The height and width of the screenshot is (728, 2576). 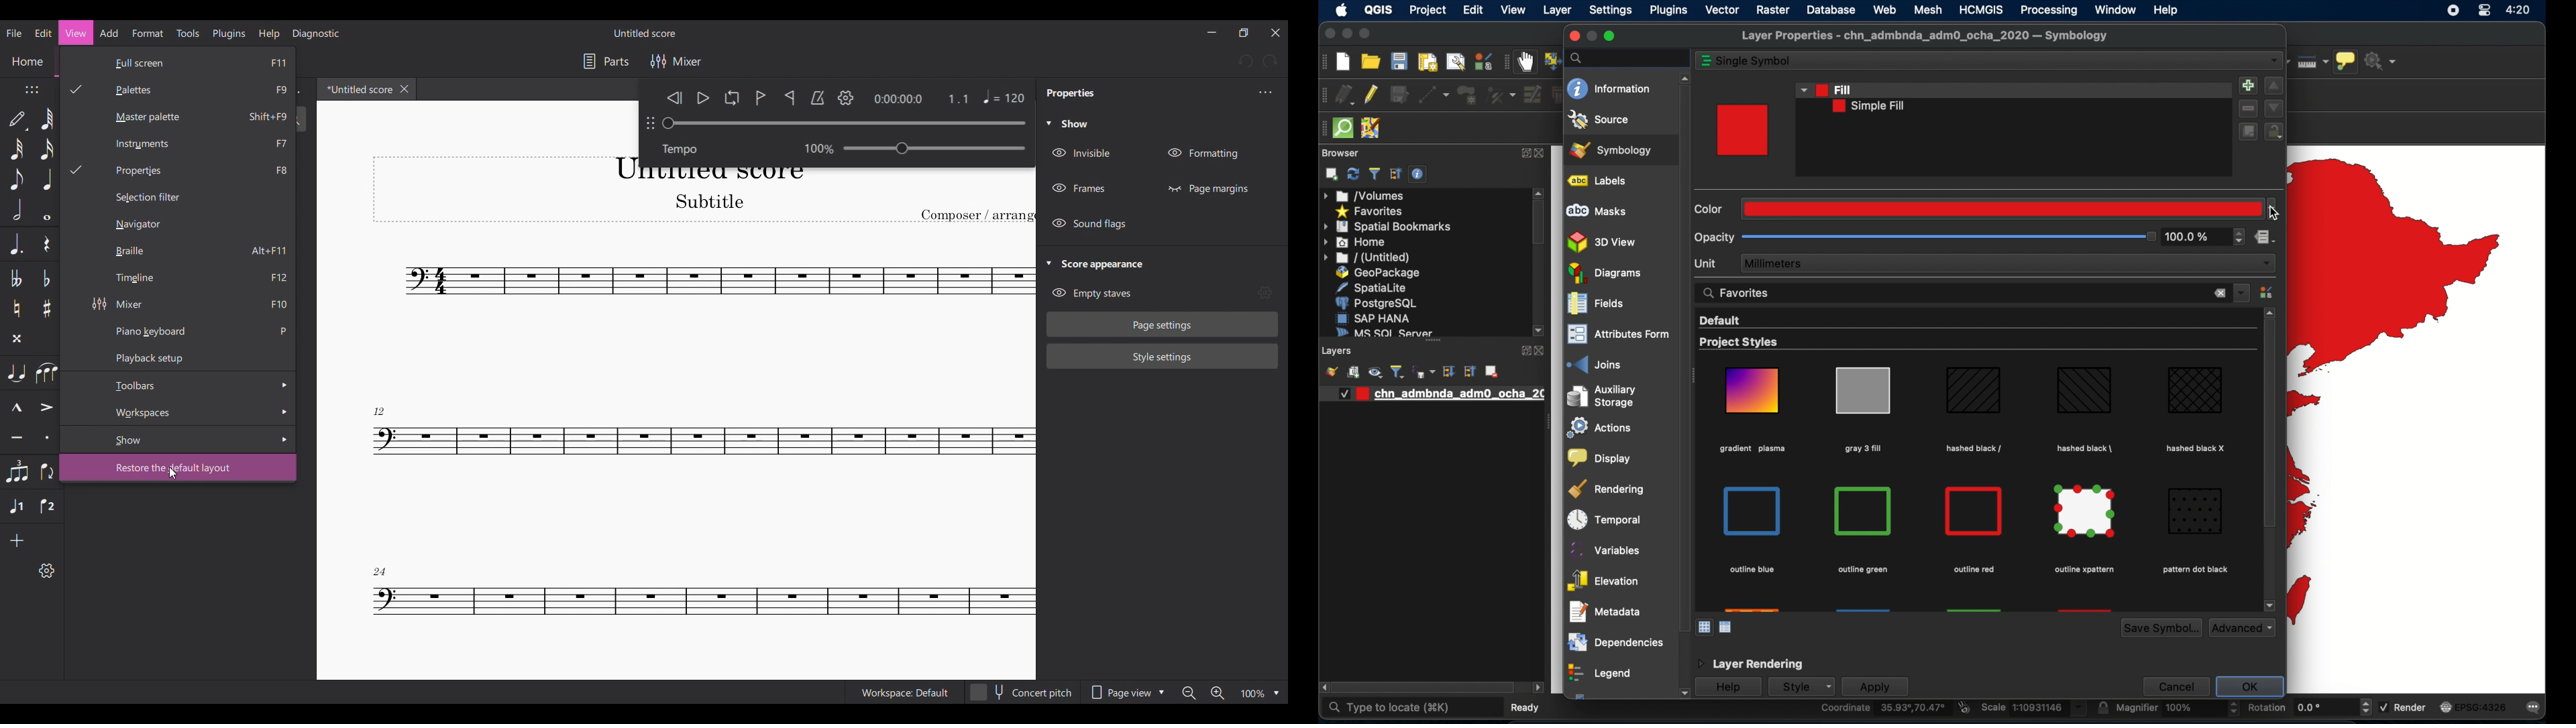 What do you see at coordinates (15, 408) in the screenshot?
I see `Marcato` at bounding box center [15, 408].